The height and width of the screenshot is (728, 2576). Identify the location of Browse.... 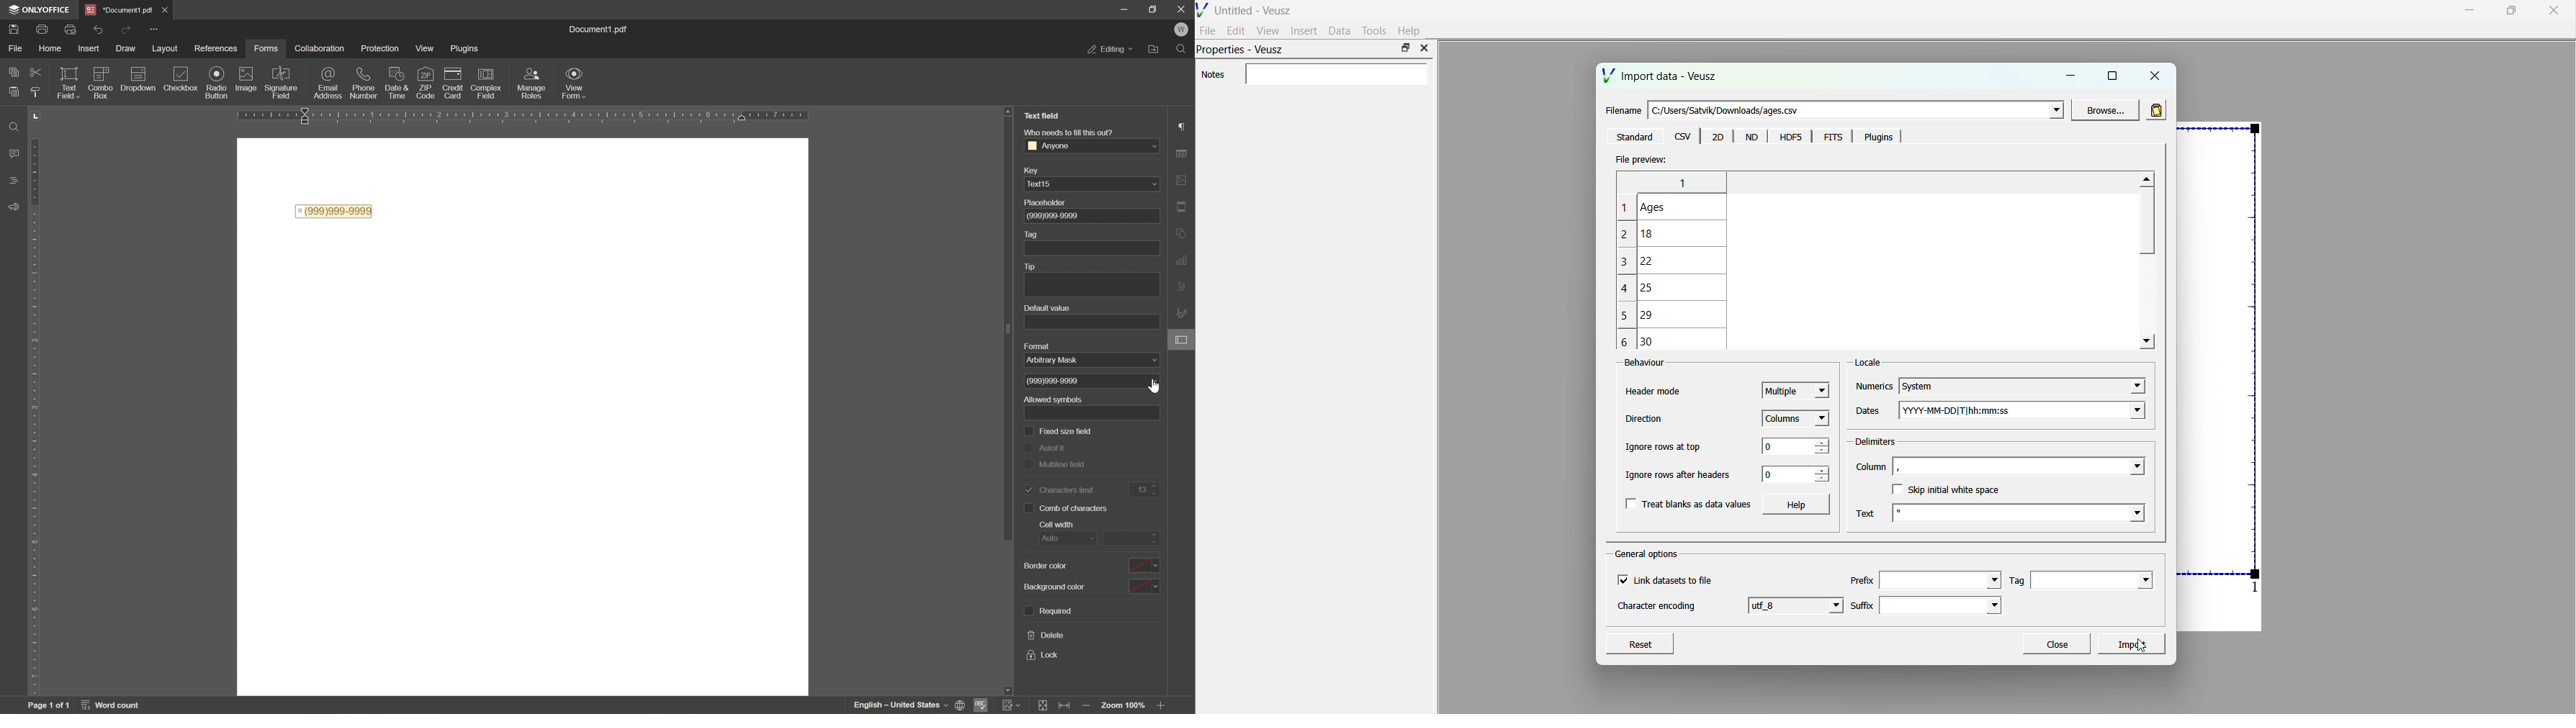
(2103, 110).